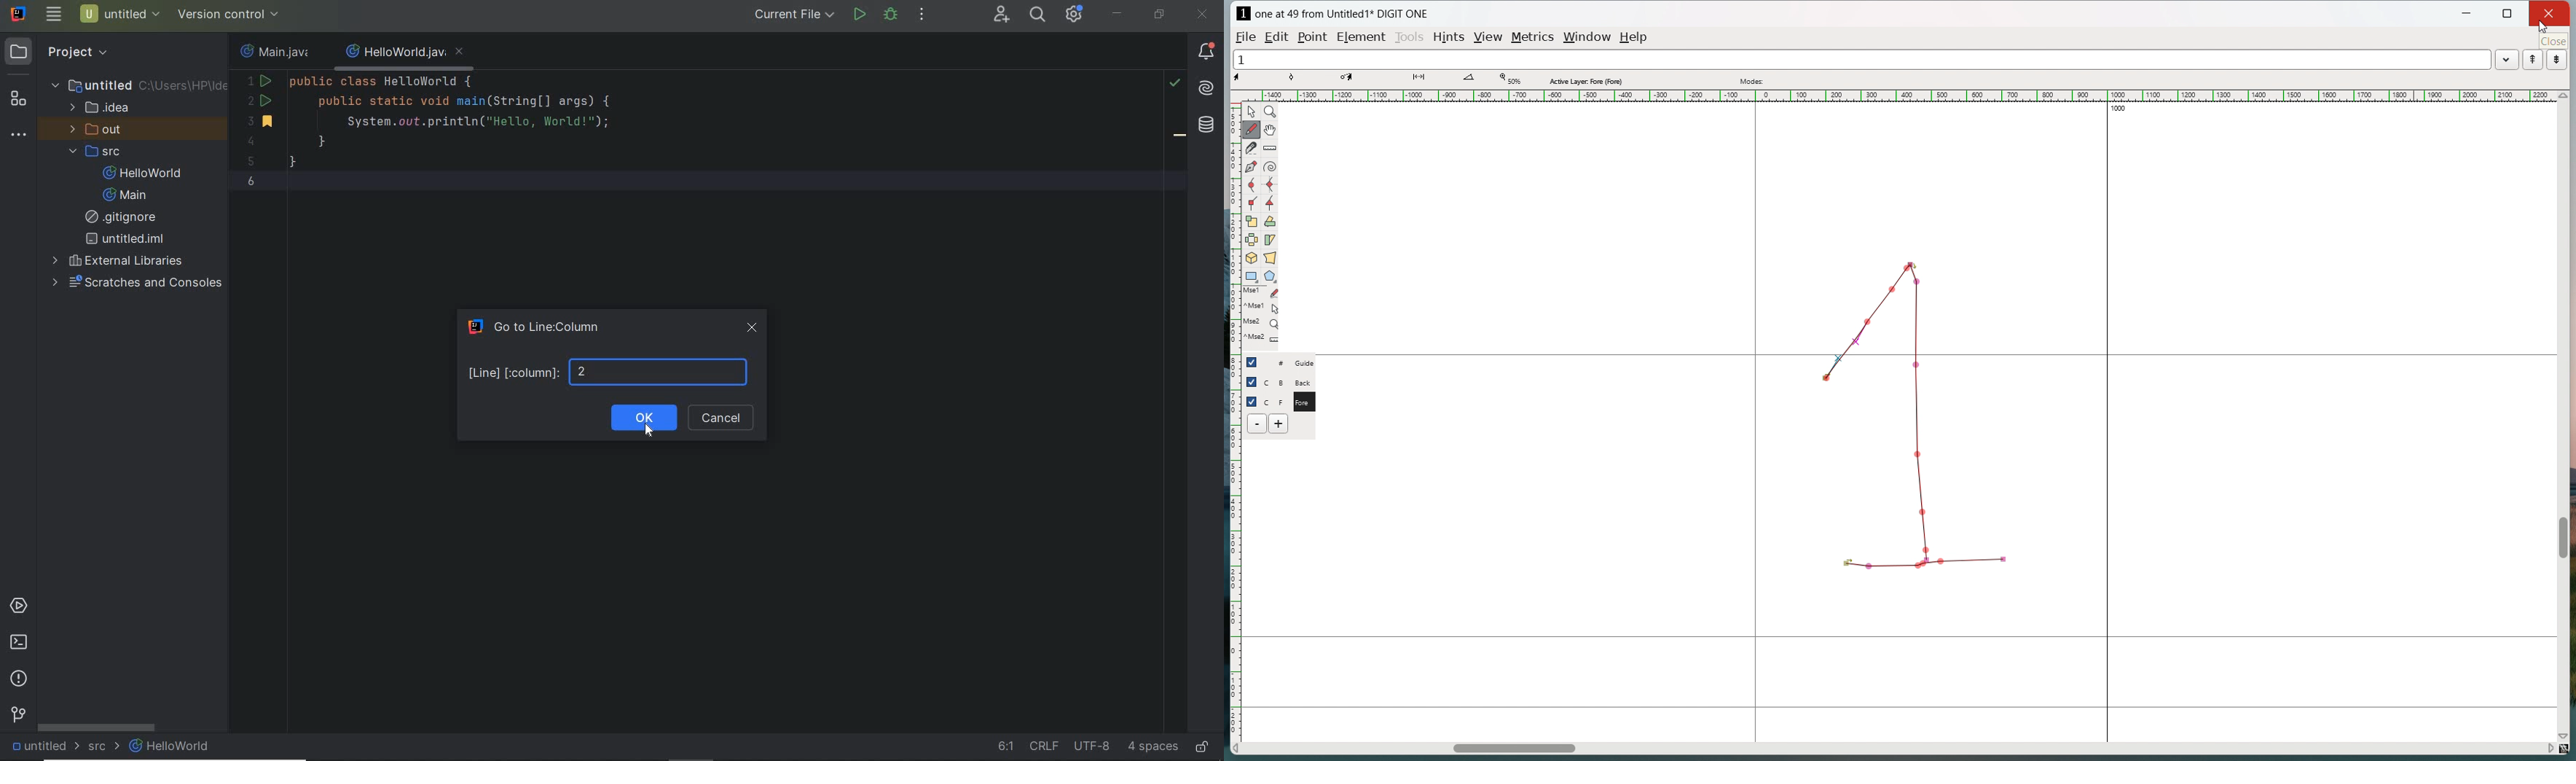 This screenshot has height=784, width=2576. What do you see at coordinates (1427, 79) in the screenshot?
I see `distance between points` at bounding box center [1427, 79].